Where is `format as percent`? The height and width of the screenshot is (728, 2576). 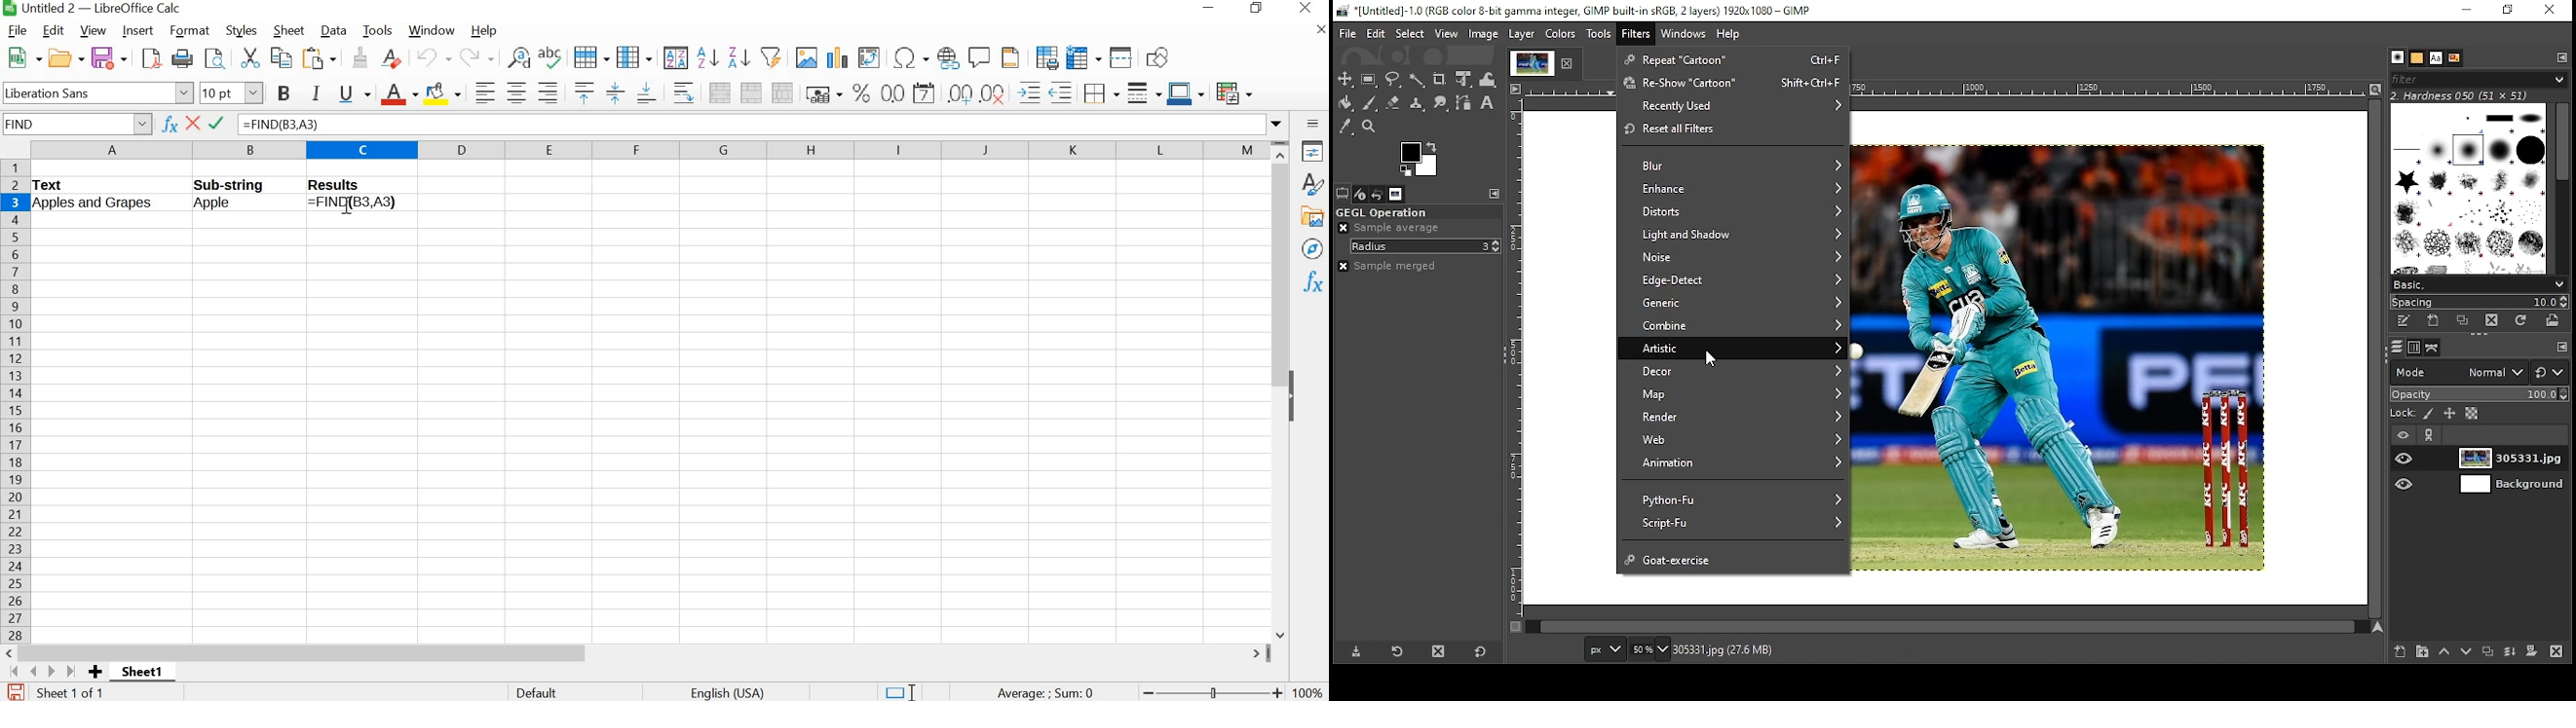 format as percent is located at coordinates (860, 93).